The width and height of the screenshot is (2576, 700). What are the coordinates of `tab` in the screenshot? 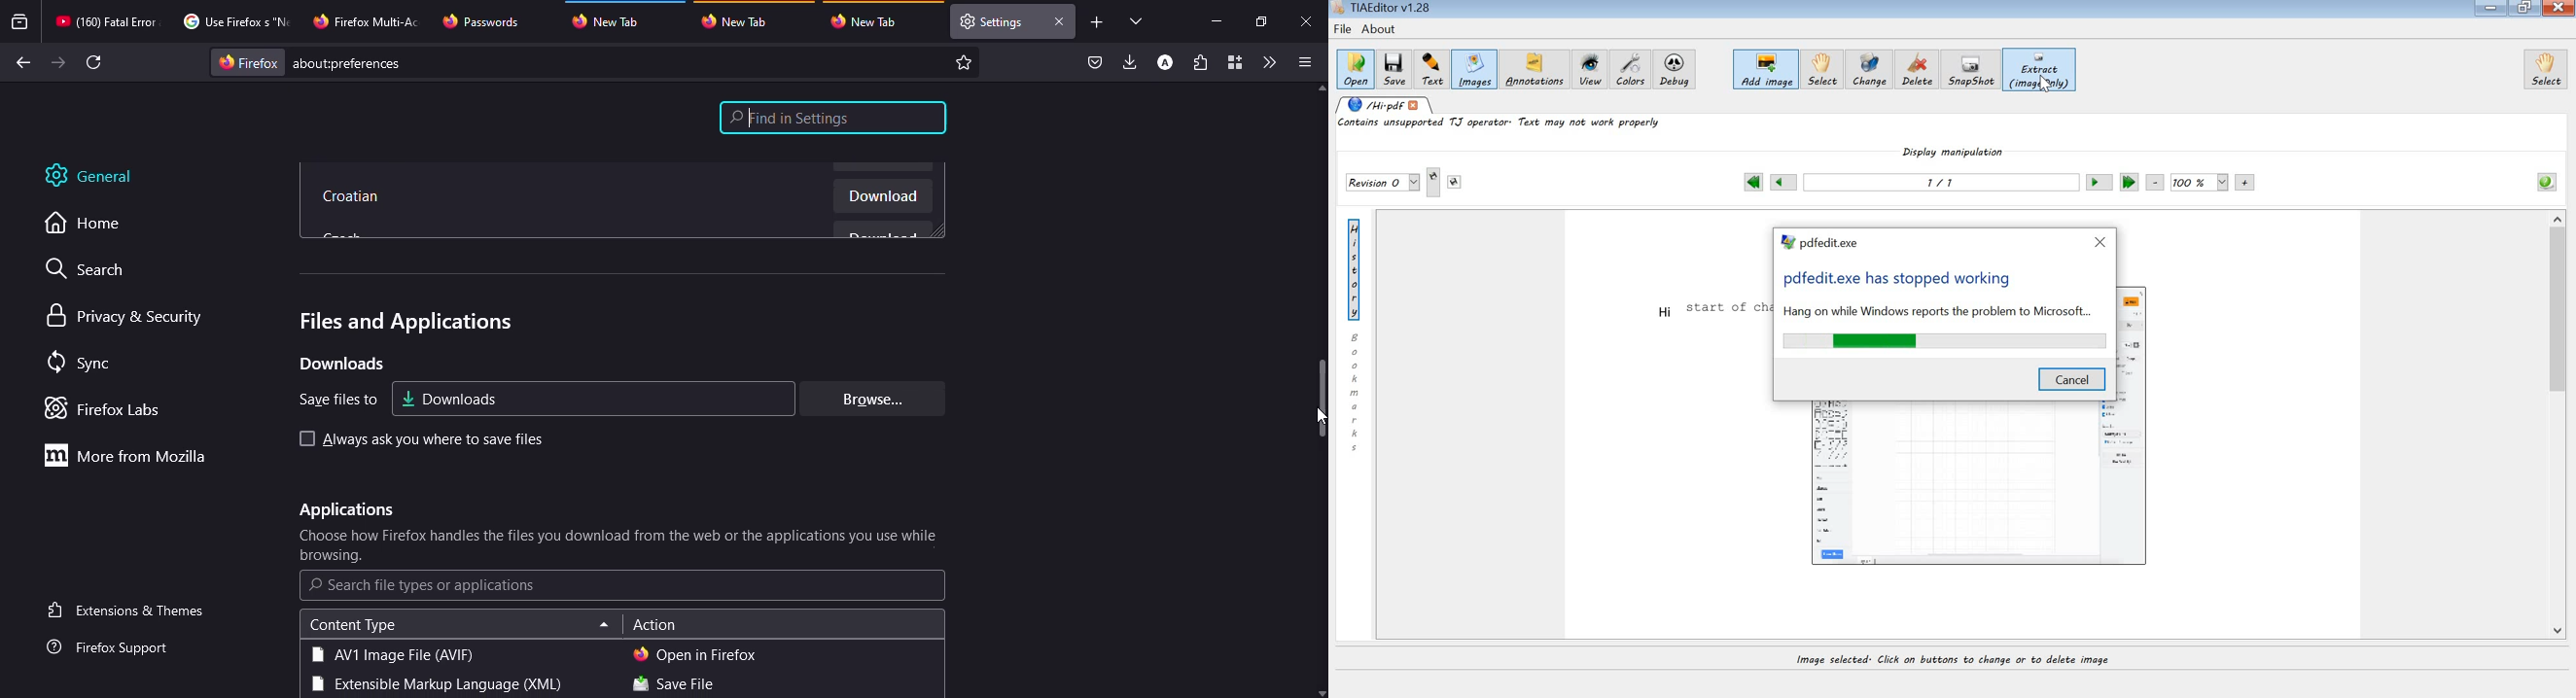 It's located at (615, 18).